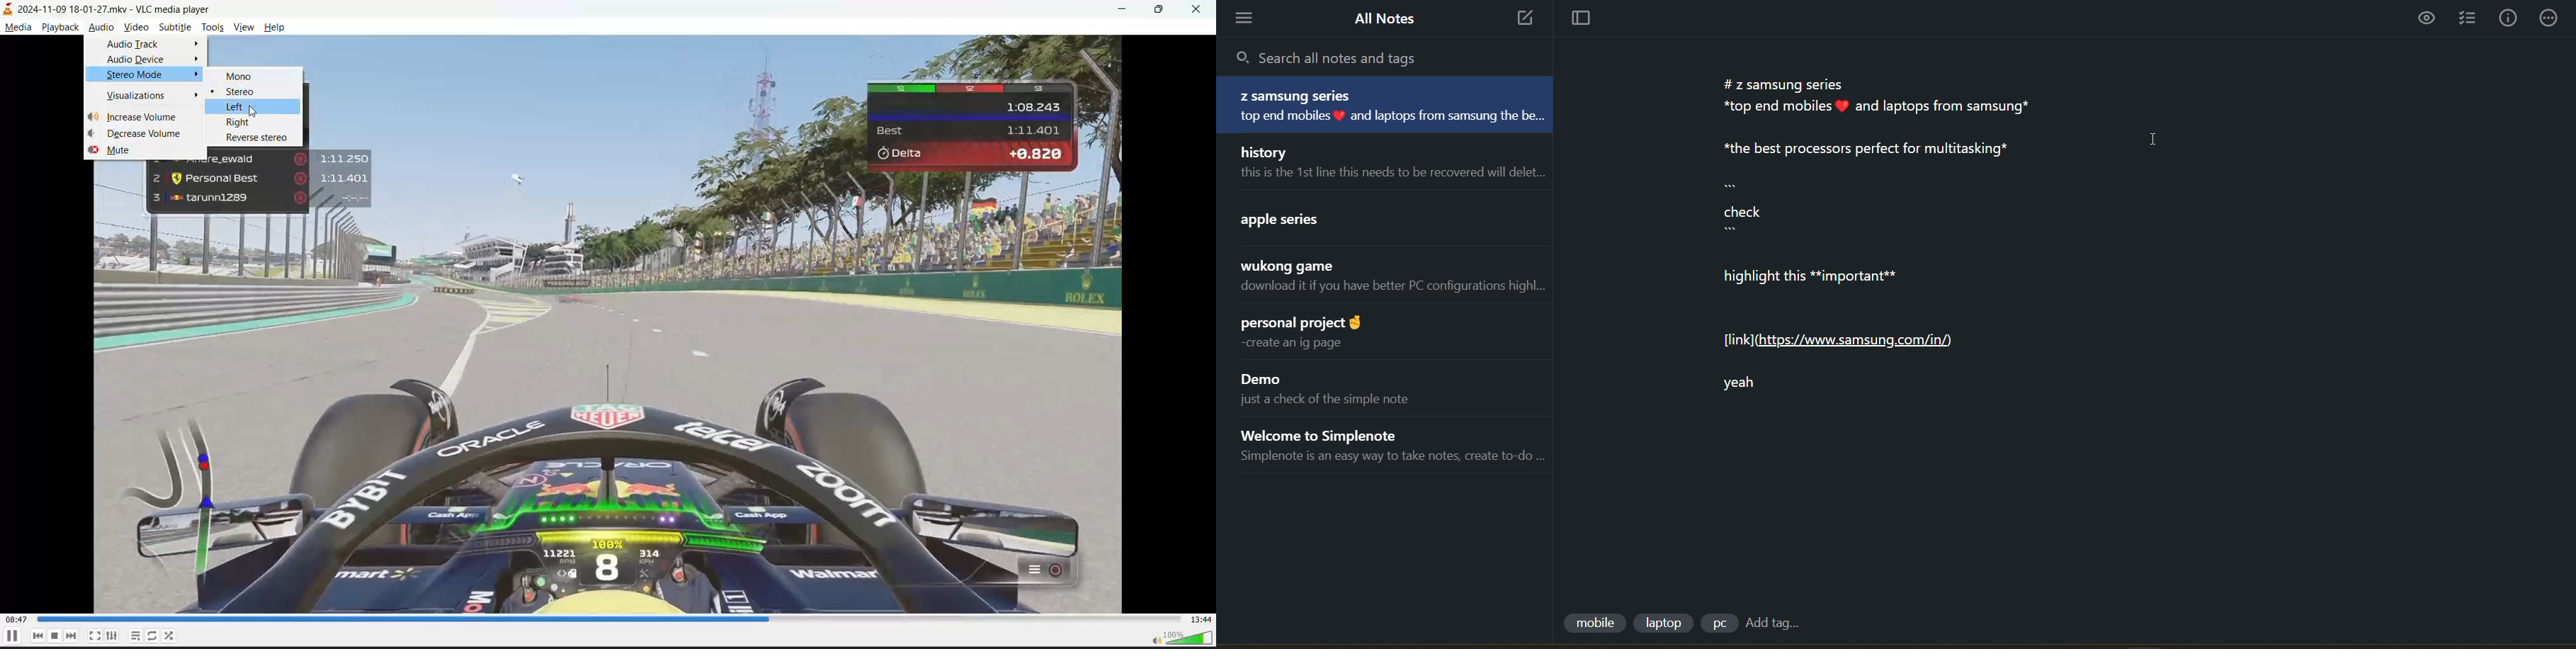 This screenshot has height=672, width=2576. What do you see at coordinates (112, 10) in the screenshot?
I see `track and app name` at bounding box center [112, 10].